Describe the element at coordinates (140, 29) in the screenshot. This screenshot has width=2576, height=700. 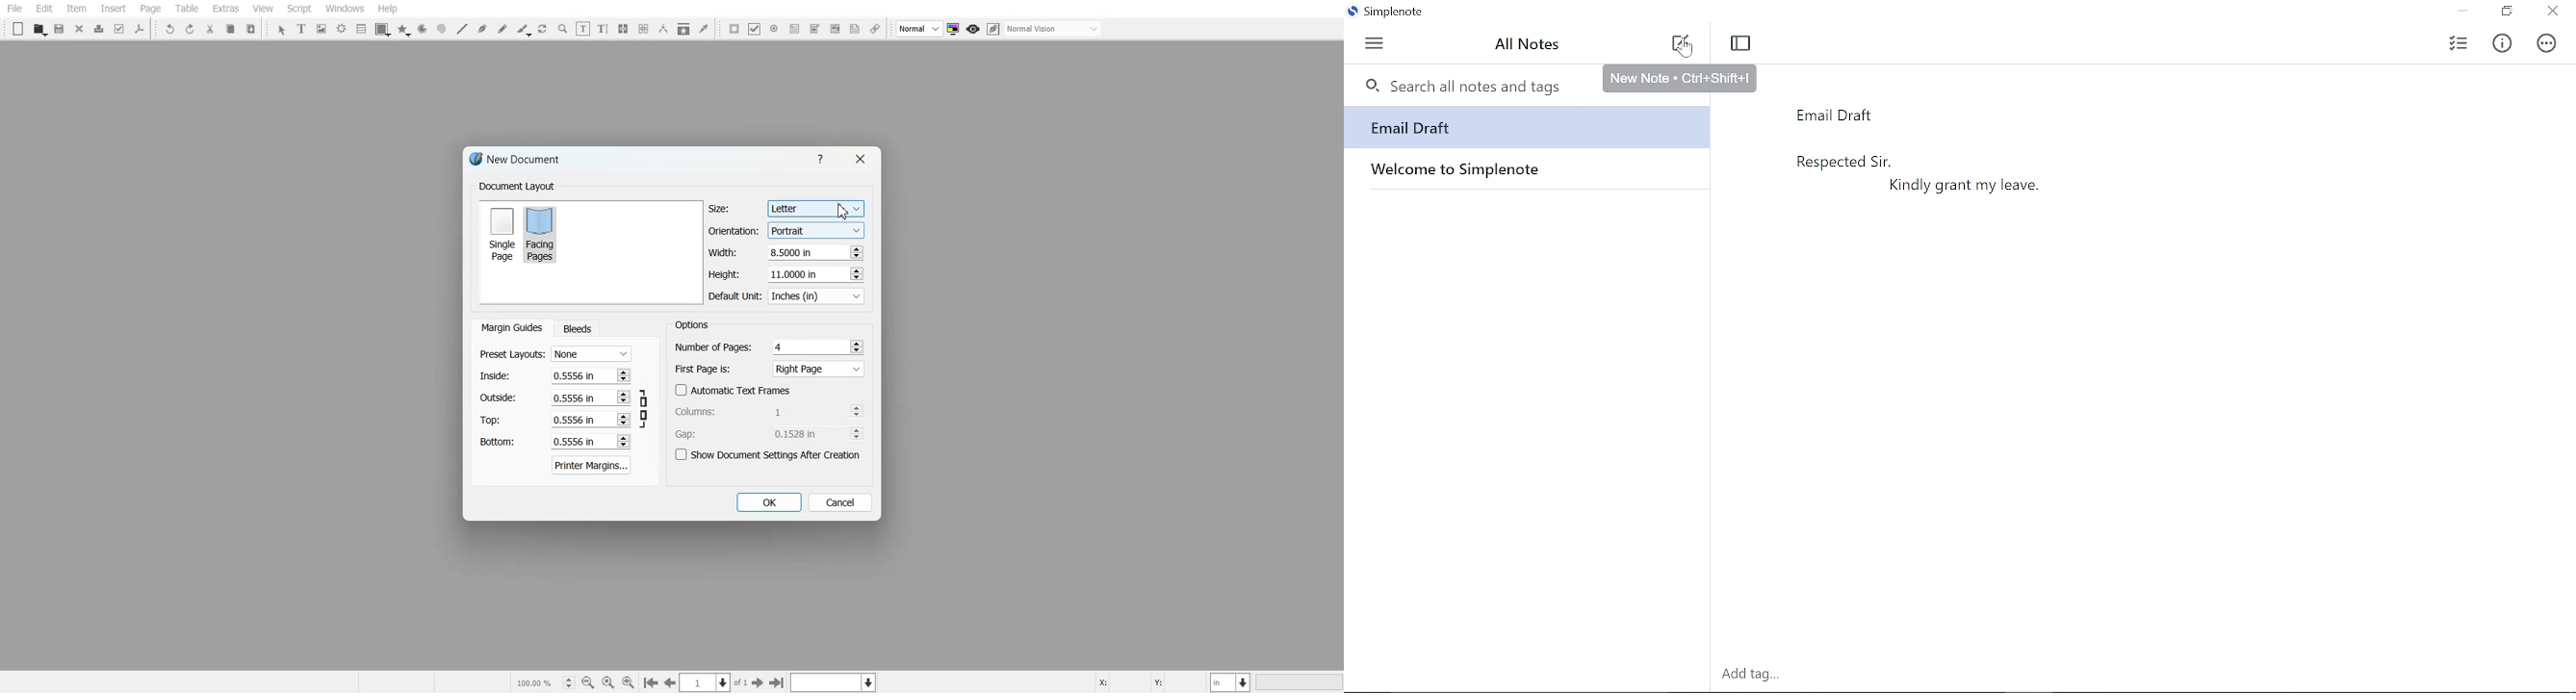
I see `Save as PDF` at that location.